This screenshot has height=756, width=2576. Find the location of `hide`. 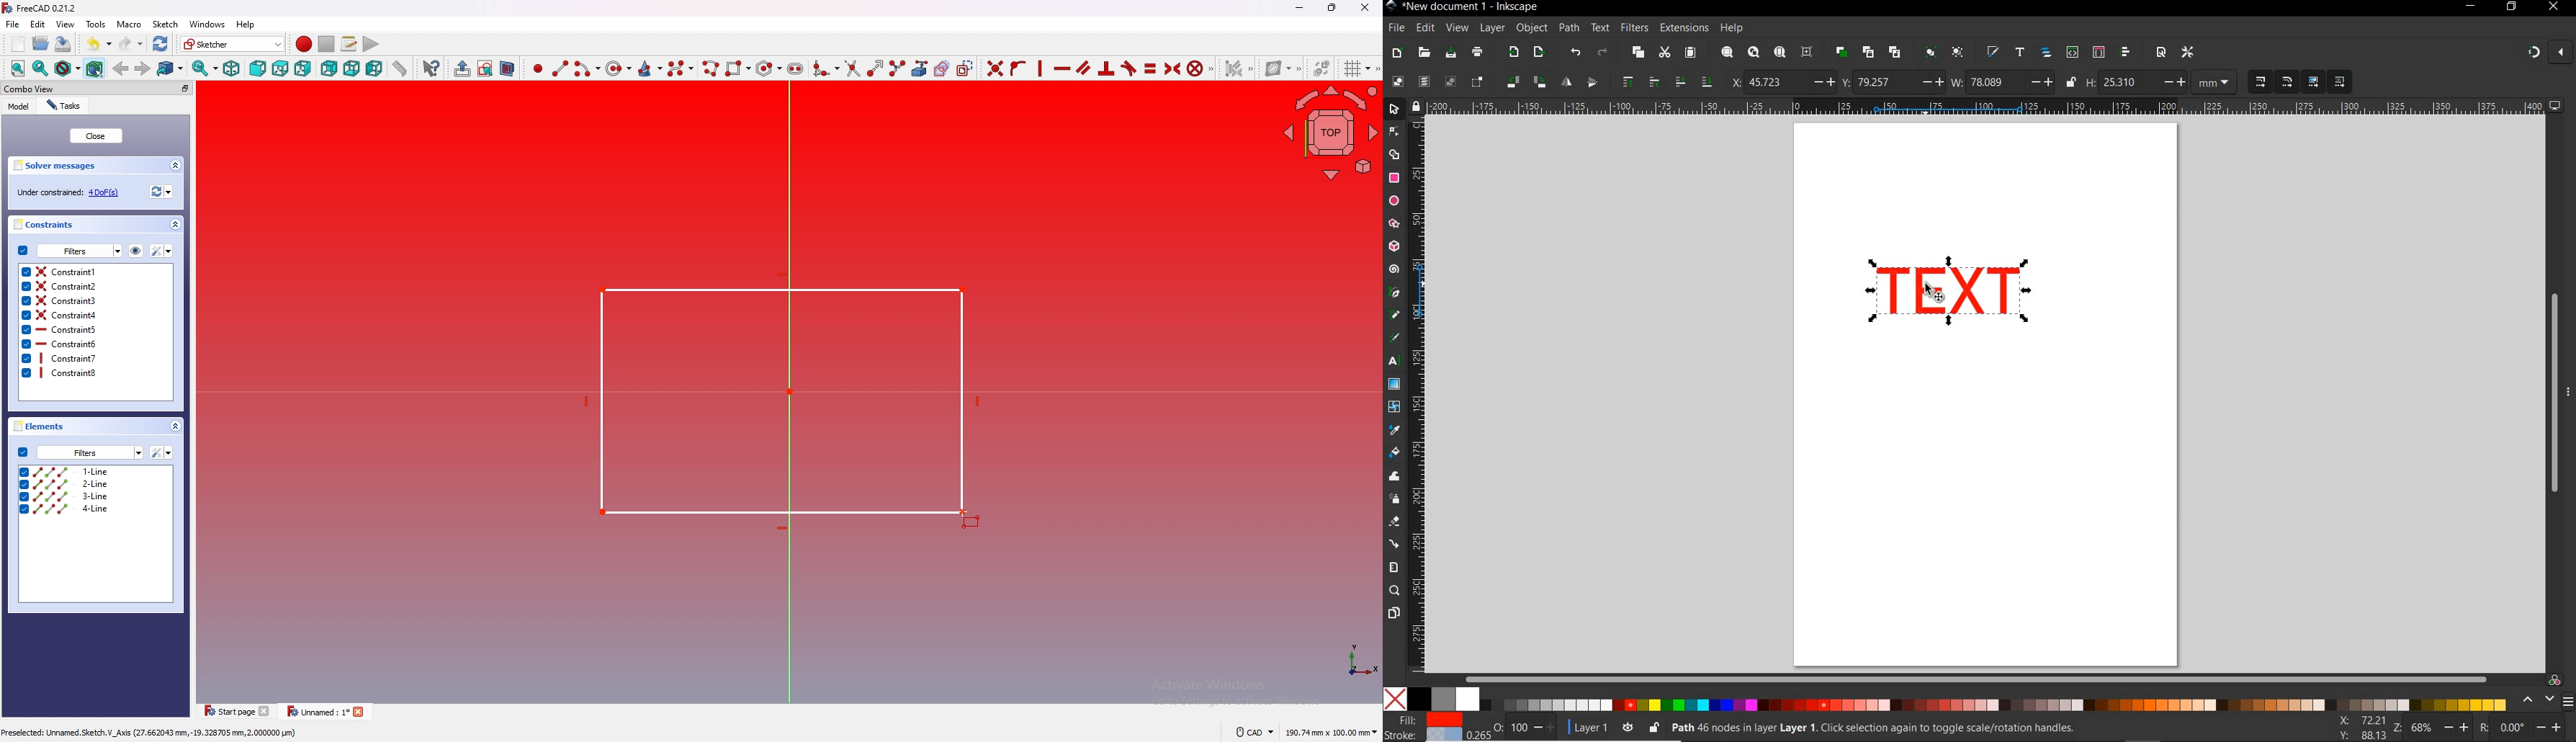

hide is located at coordinates (135, 251).